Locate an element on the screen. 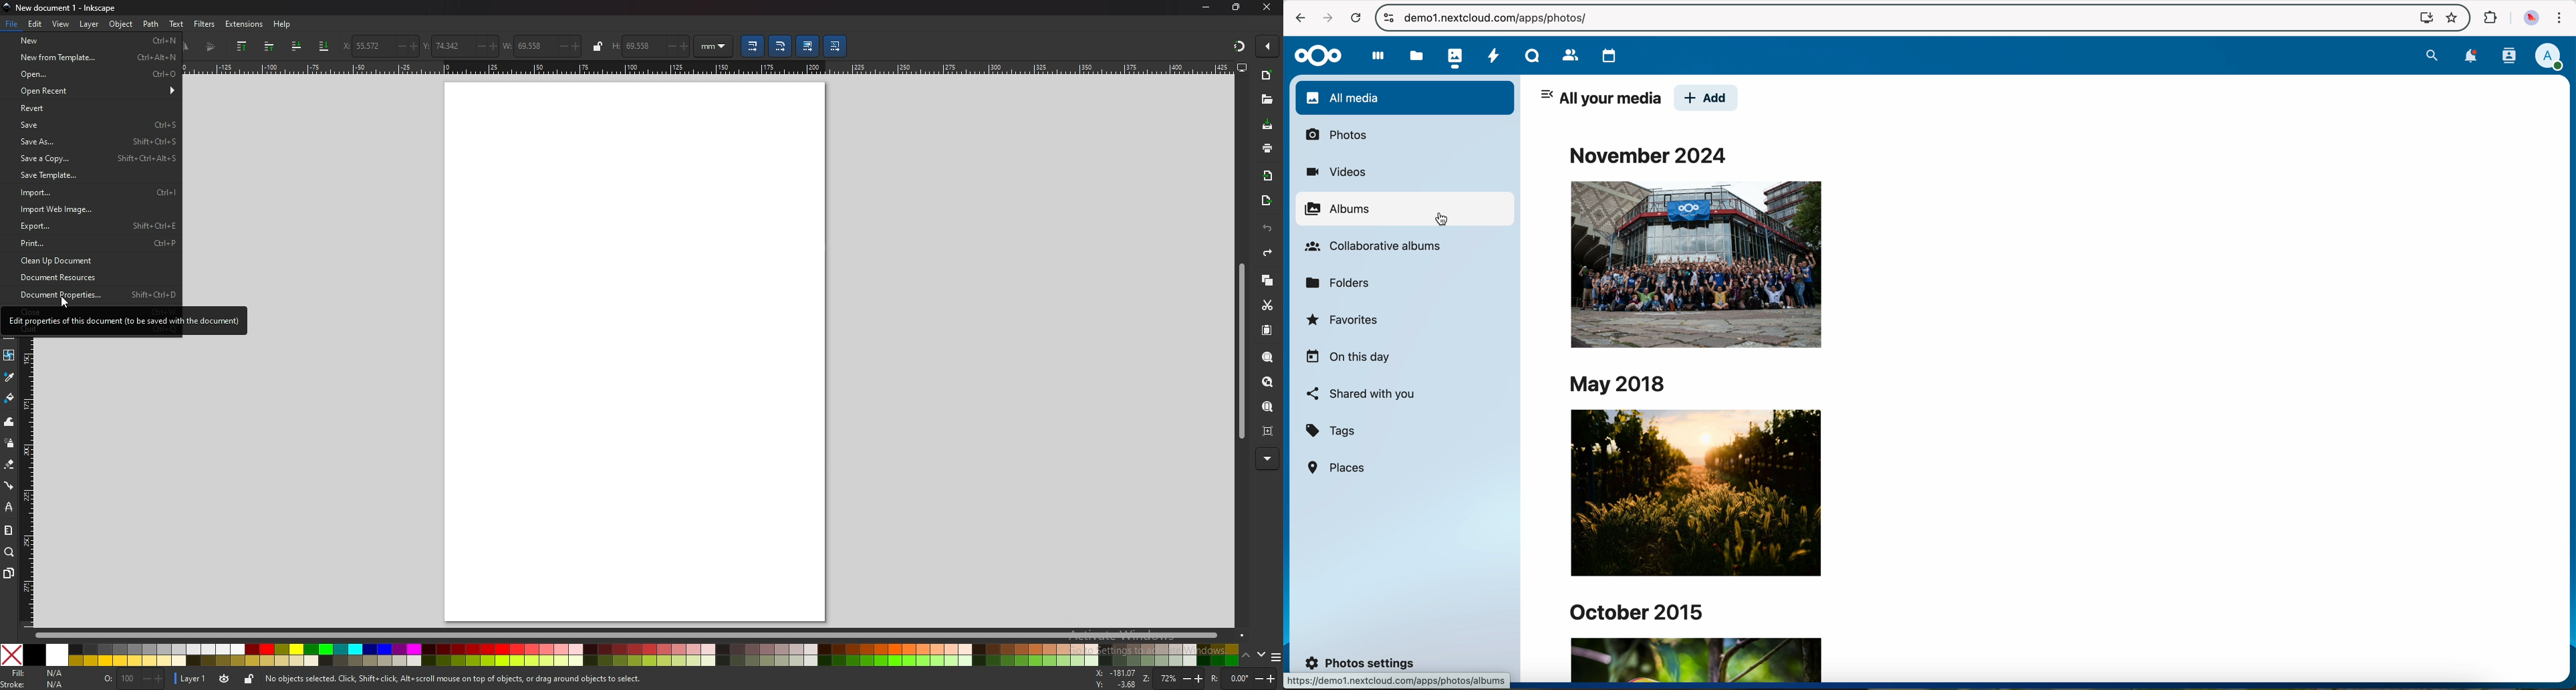 This screenshot has height=700, width=2576. zoom is located at coordinates (1157, 680).